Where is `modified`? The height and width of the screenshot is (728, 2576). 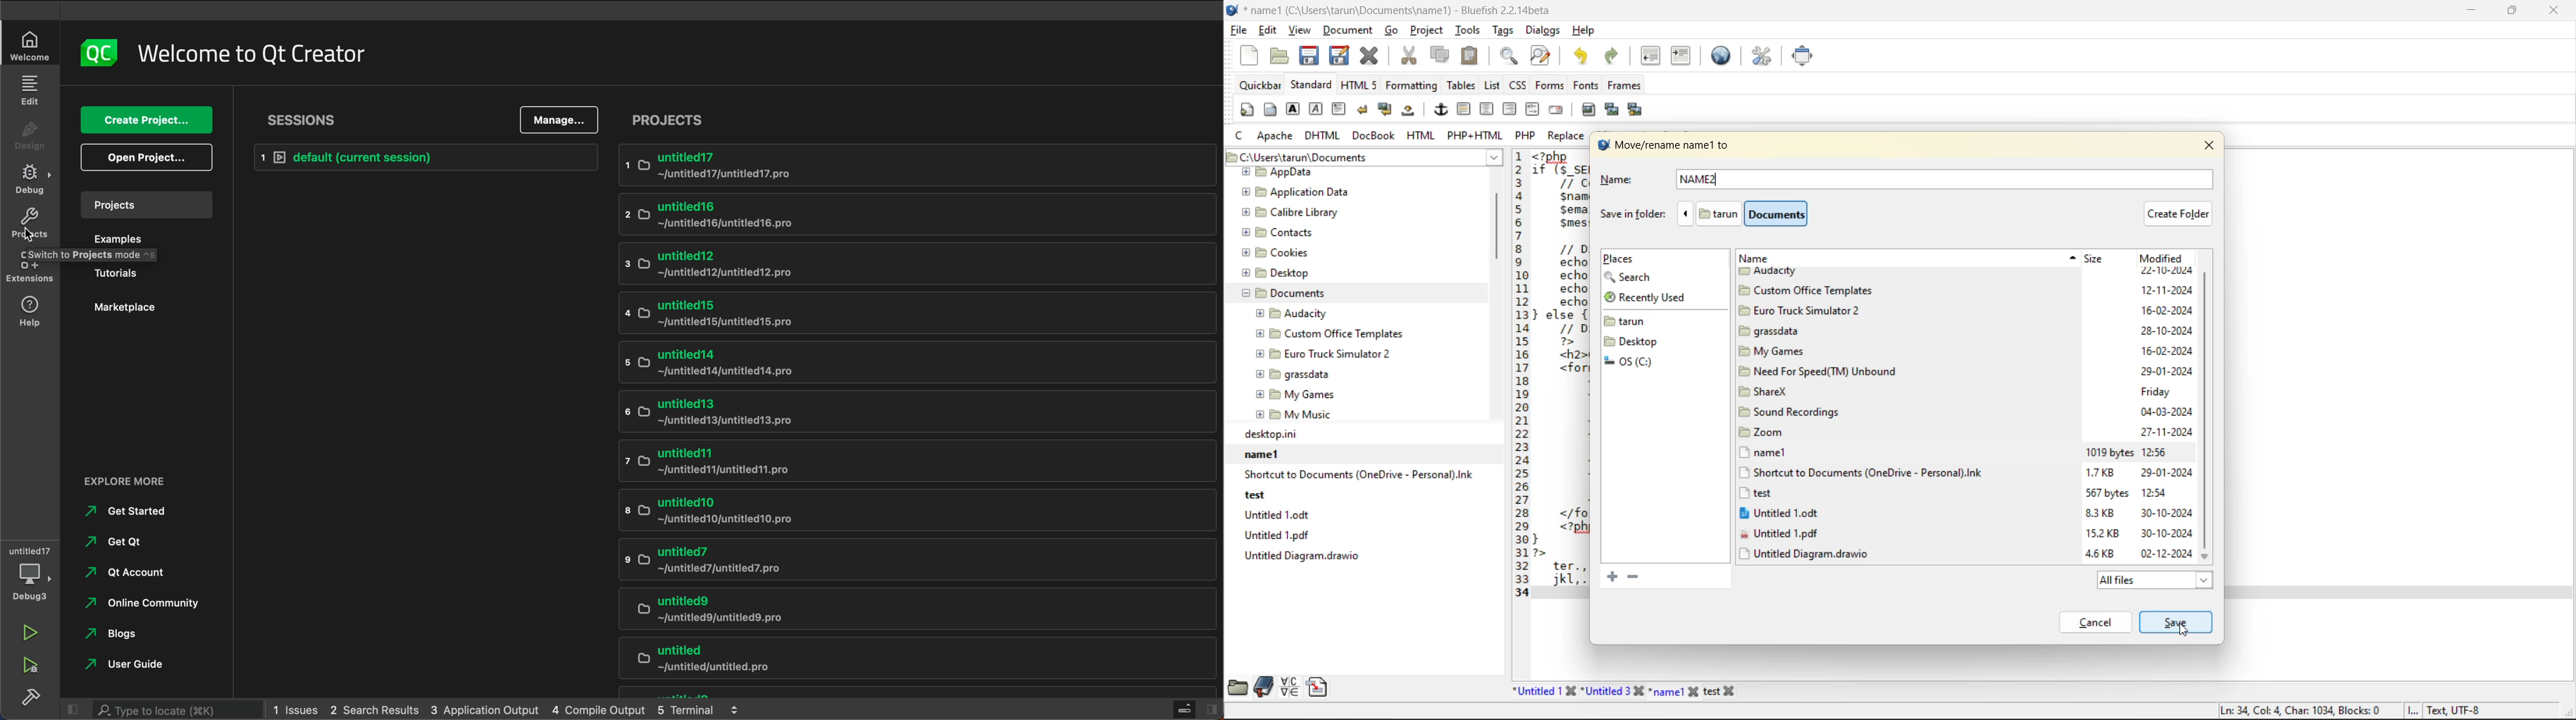
modified is located at coordinates (2160, 257).